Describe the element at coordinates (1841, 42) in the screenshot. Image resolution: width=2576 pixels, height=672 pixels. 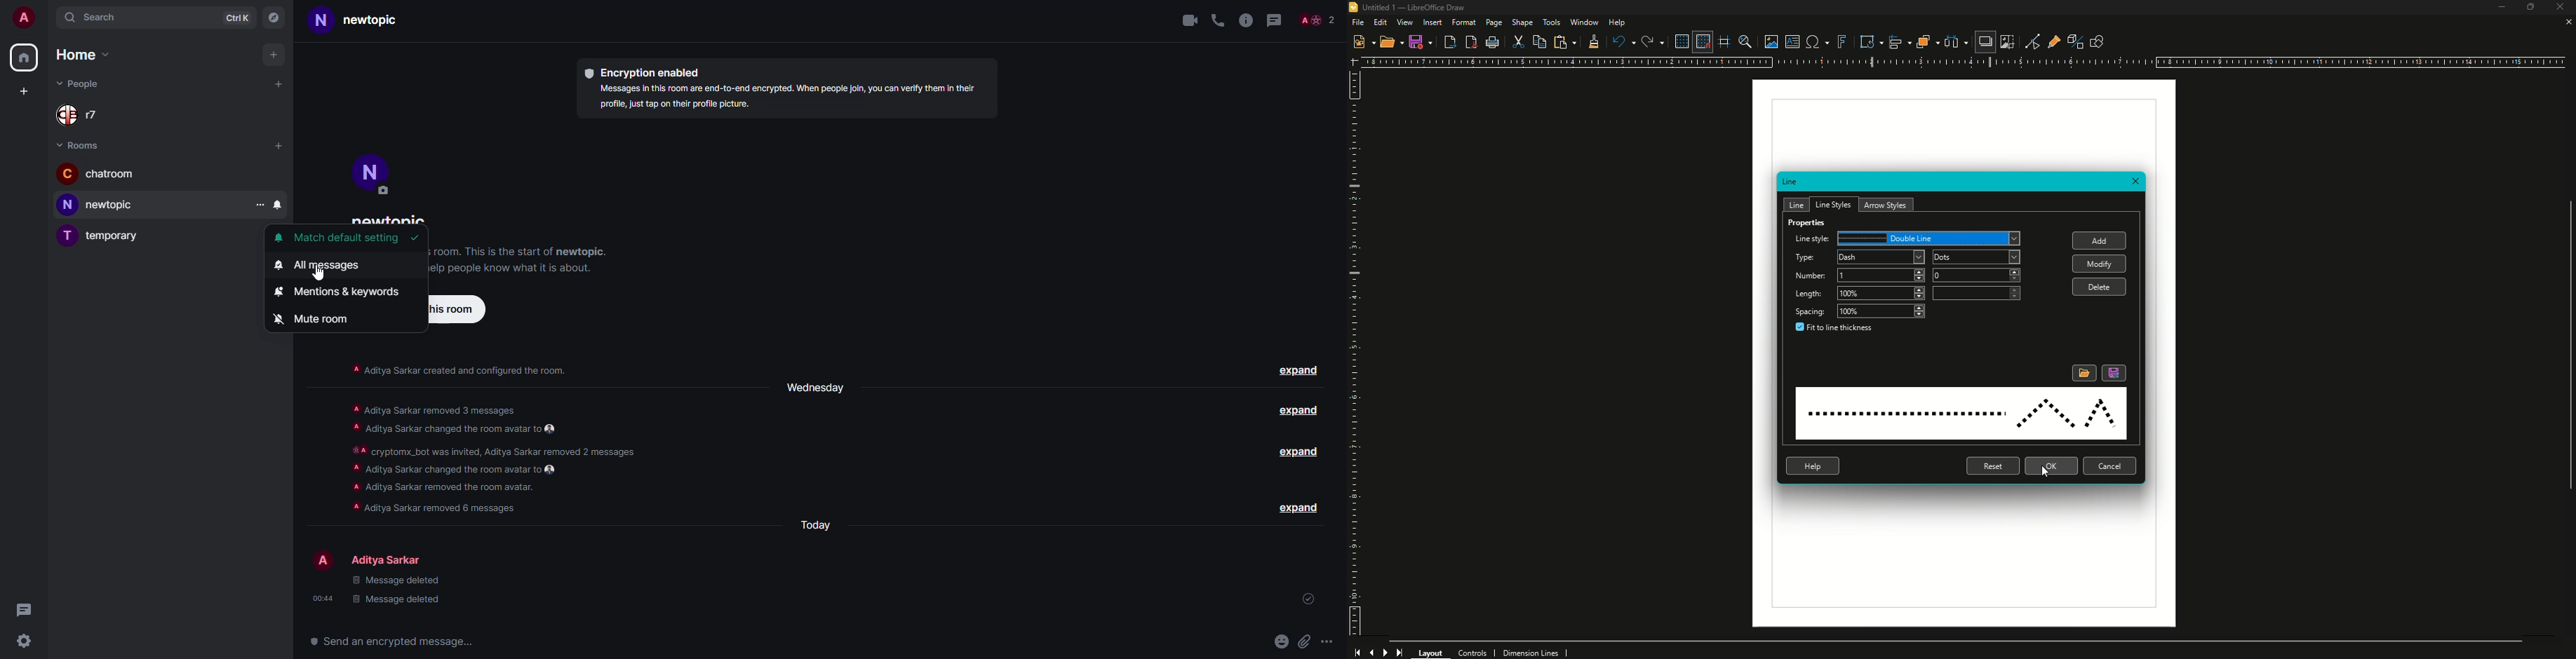
I see `Insert Fontwork Text` at that location.